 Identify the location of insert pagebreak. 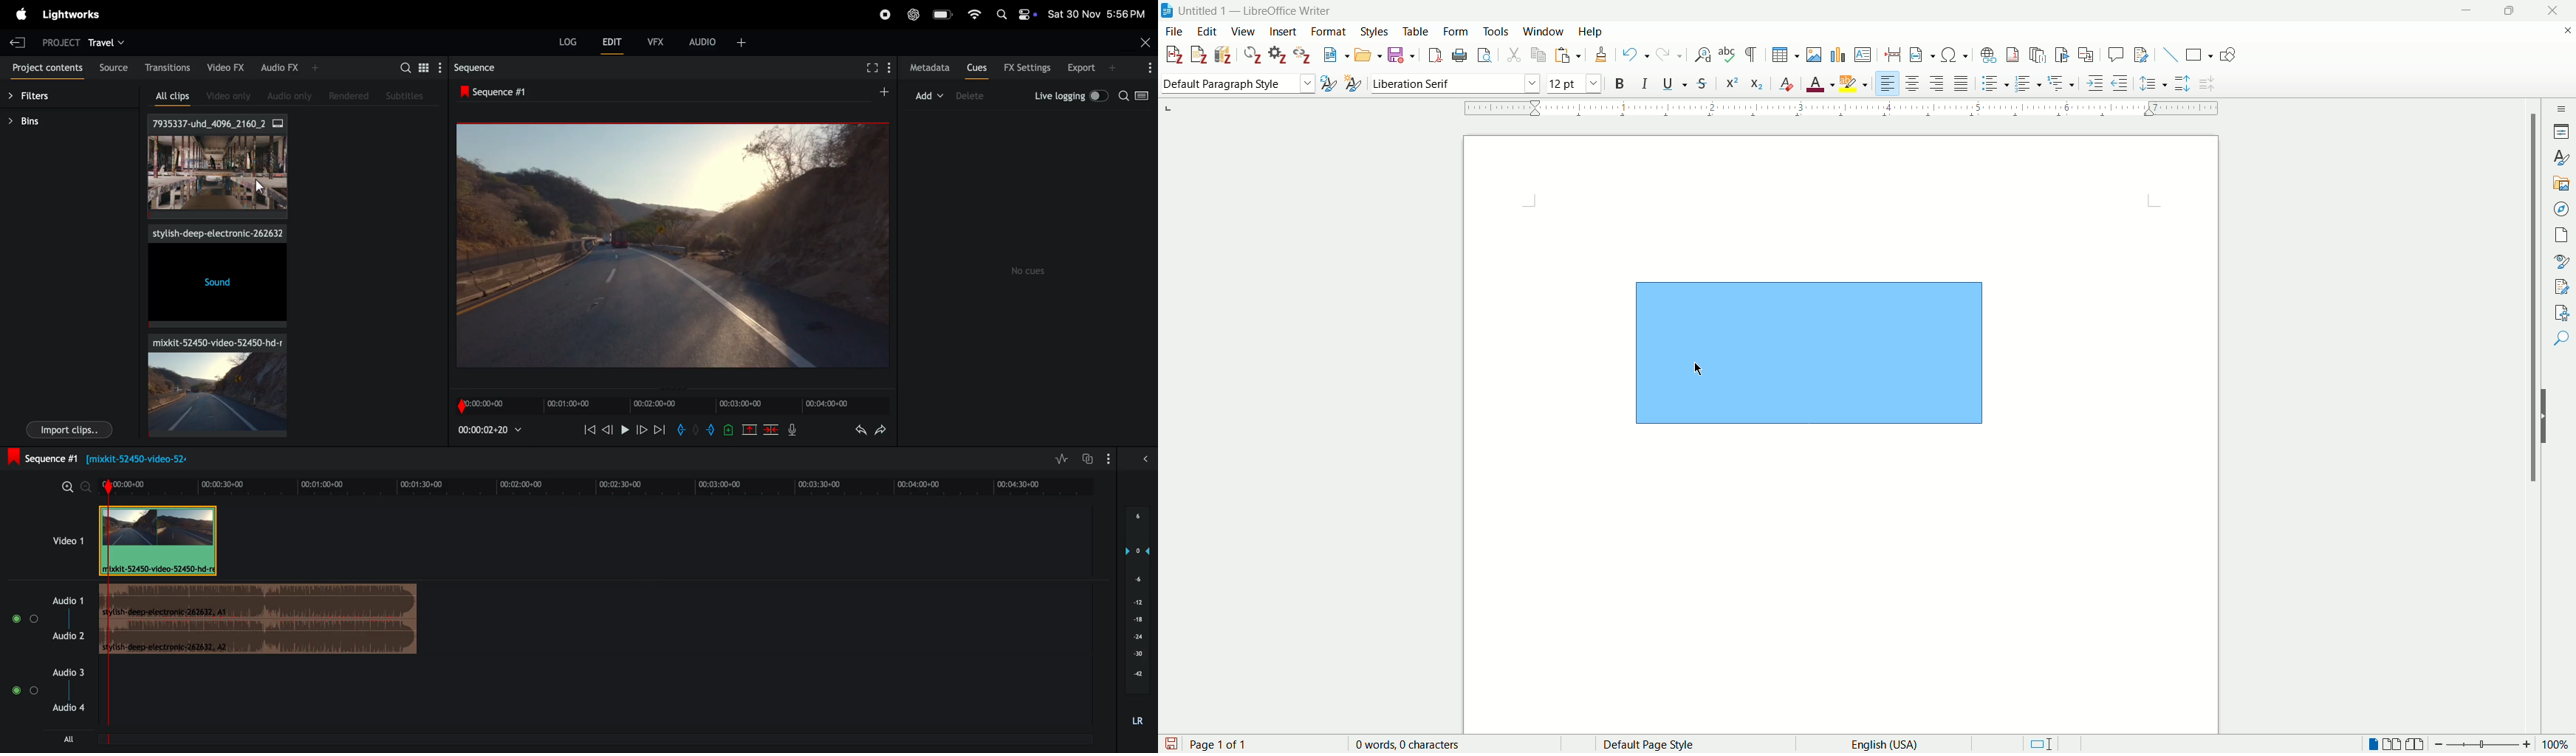
(1893, 54).